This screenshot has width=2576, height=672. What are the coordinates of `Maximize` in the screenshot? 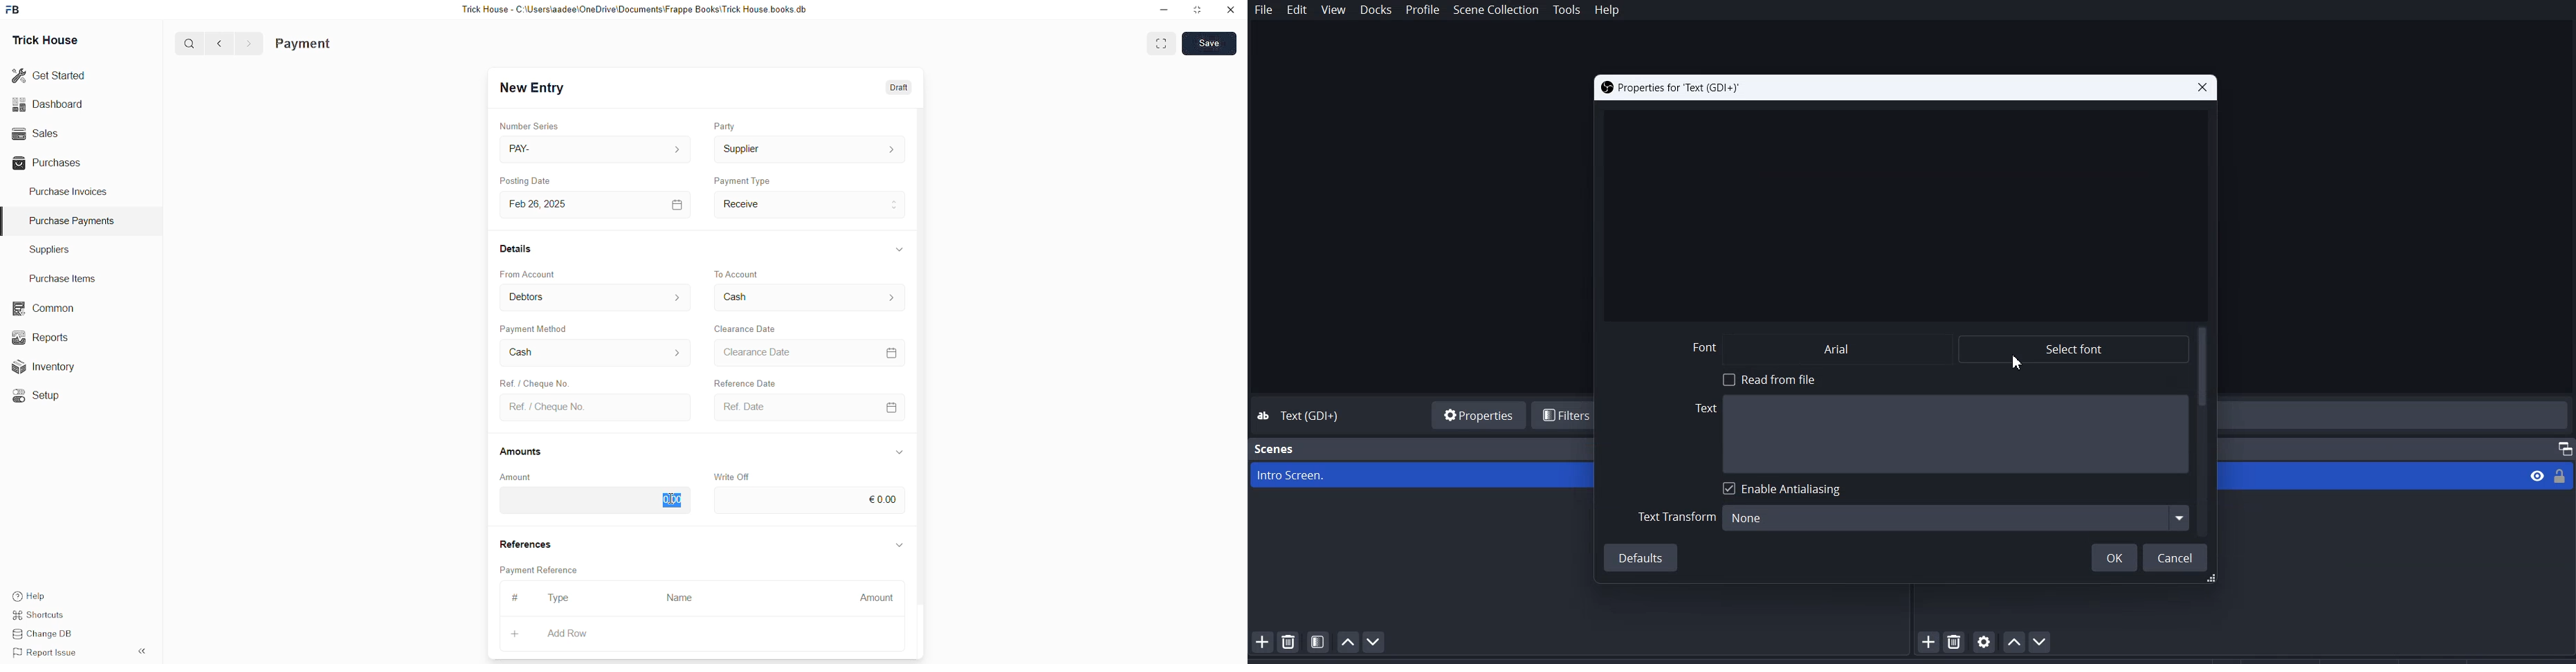 It's located at (2560, 443).